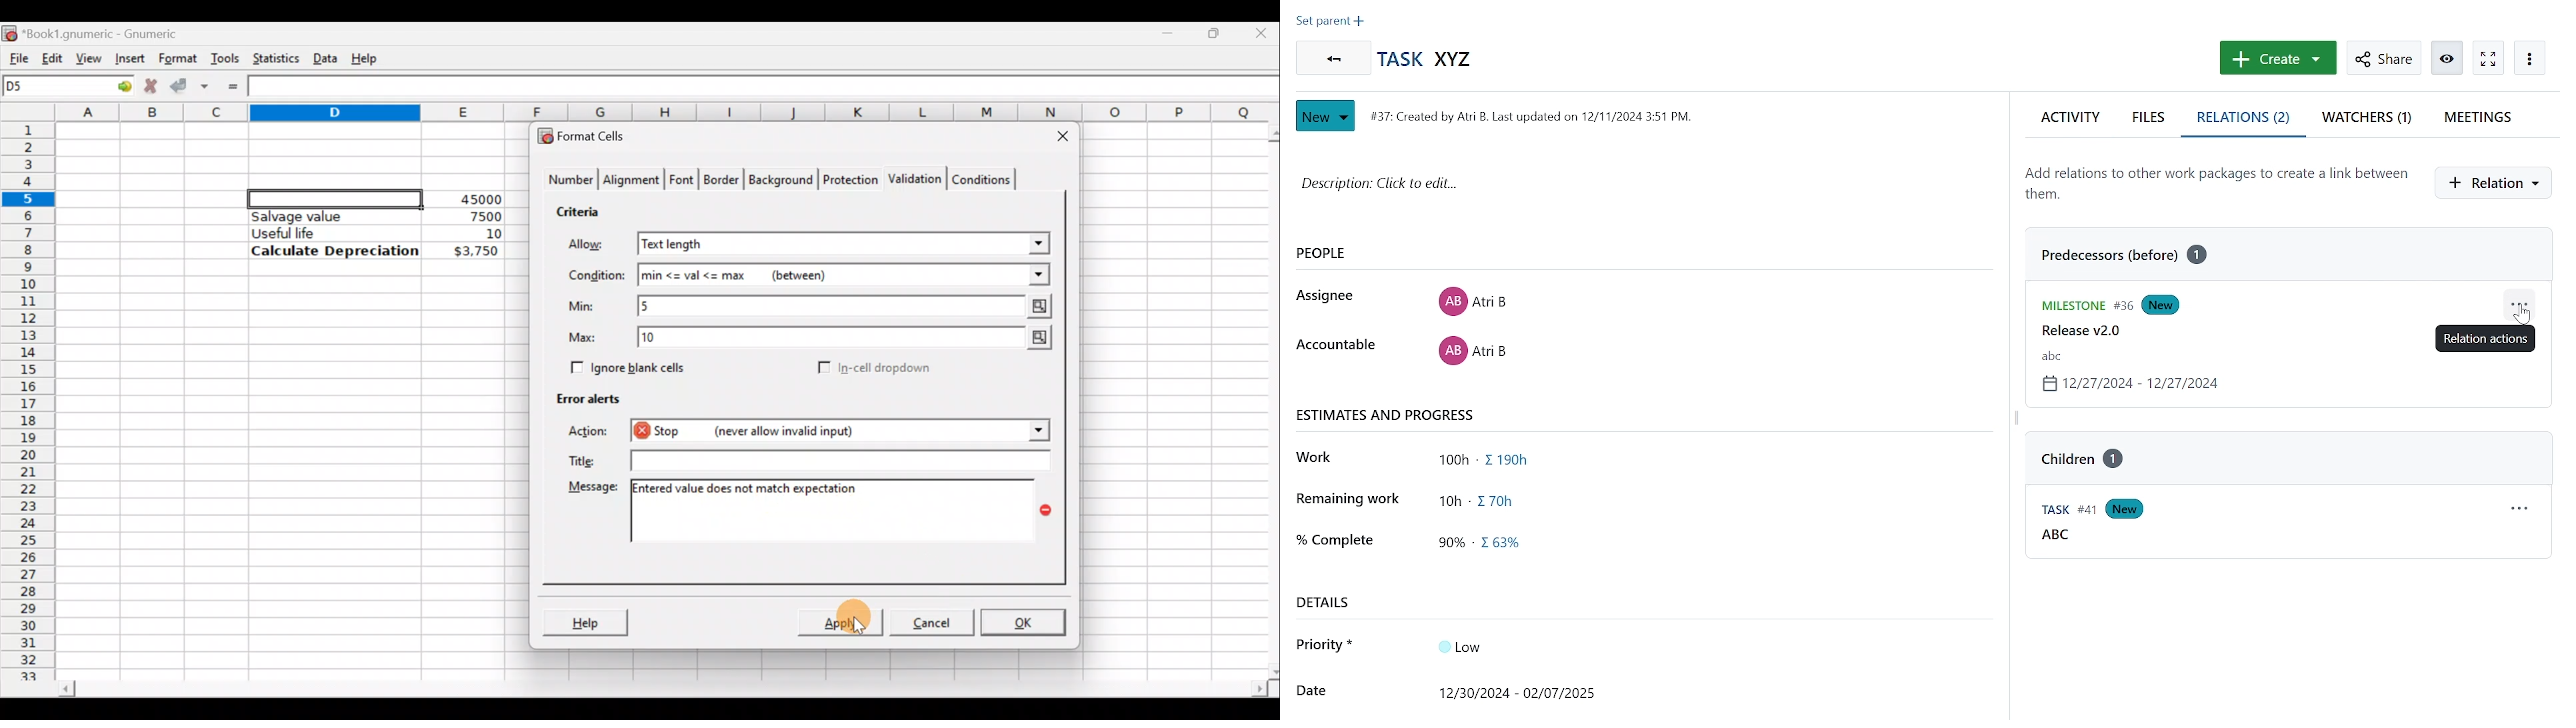  I want to click on Go to, so click(119, 87).